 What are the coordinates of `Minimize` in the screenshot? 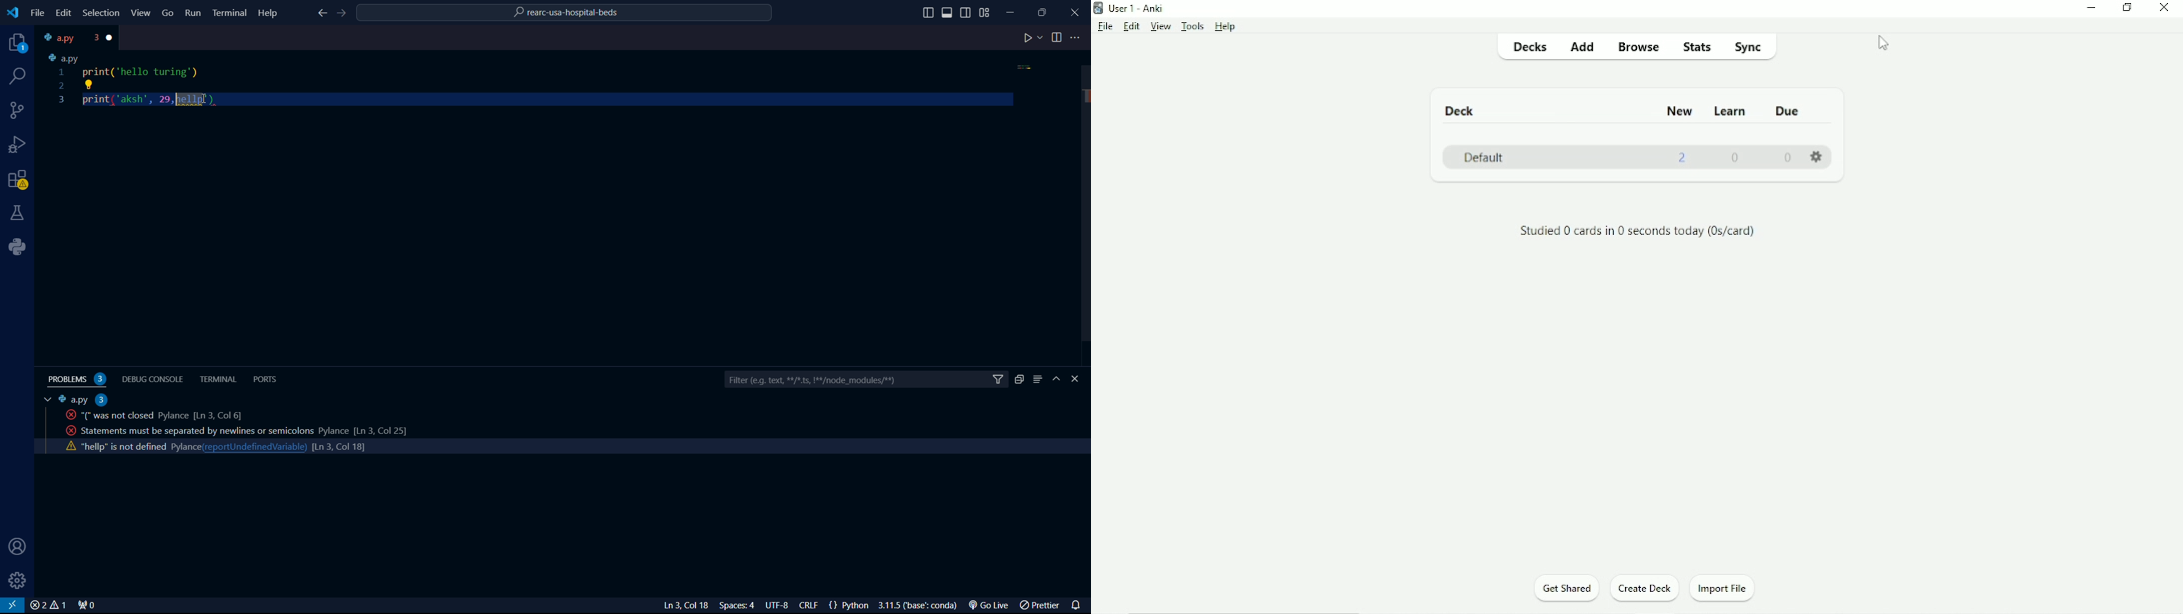 It's located at (2094, 7).